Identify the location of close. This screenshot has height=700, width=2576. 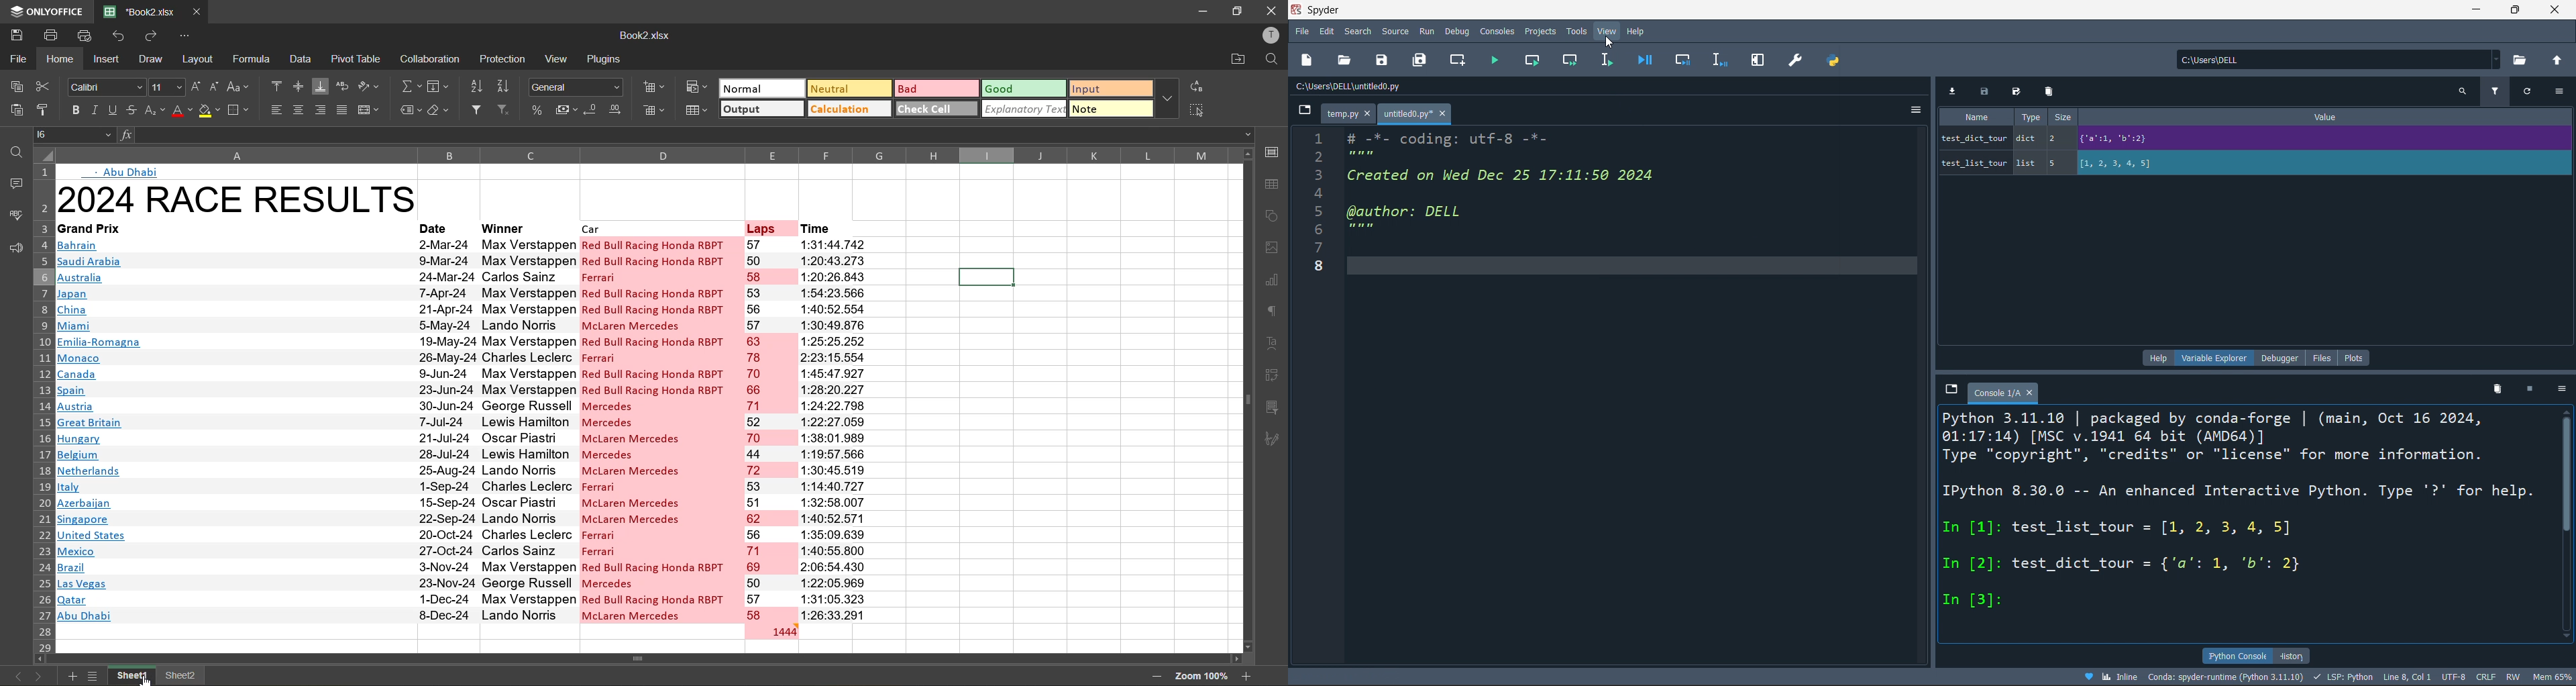
(1272, 12).